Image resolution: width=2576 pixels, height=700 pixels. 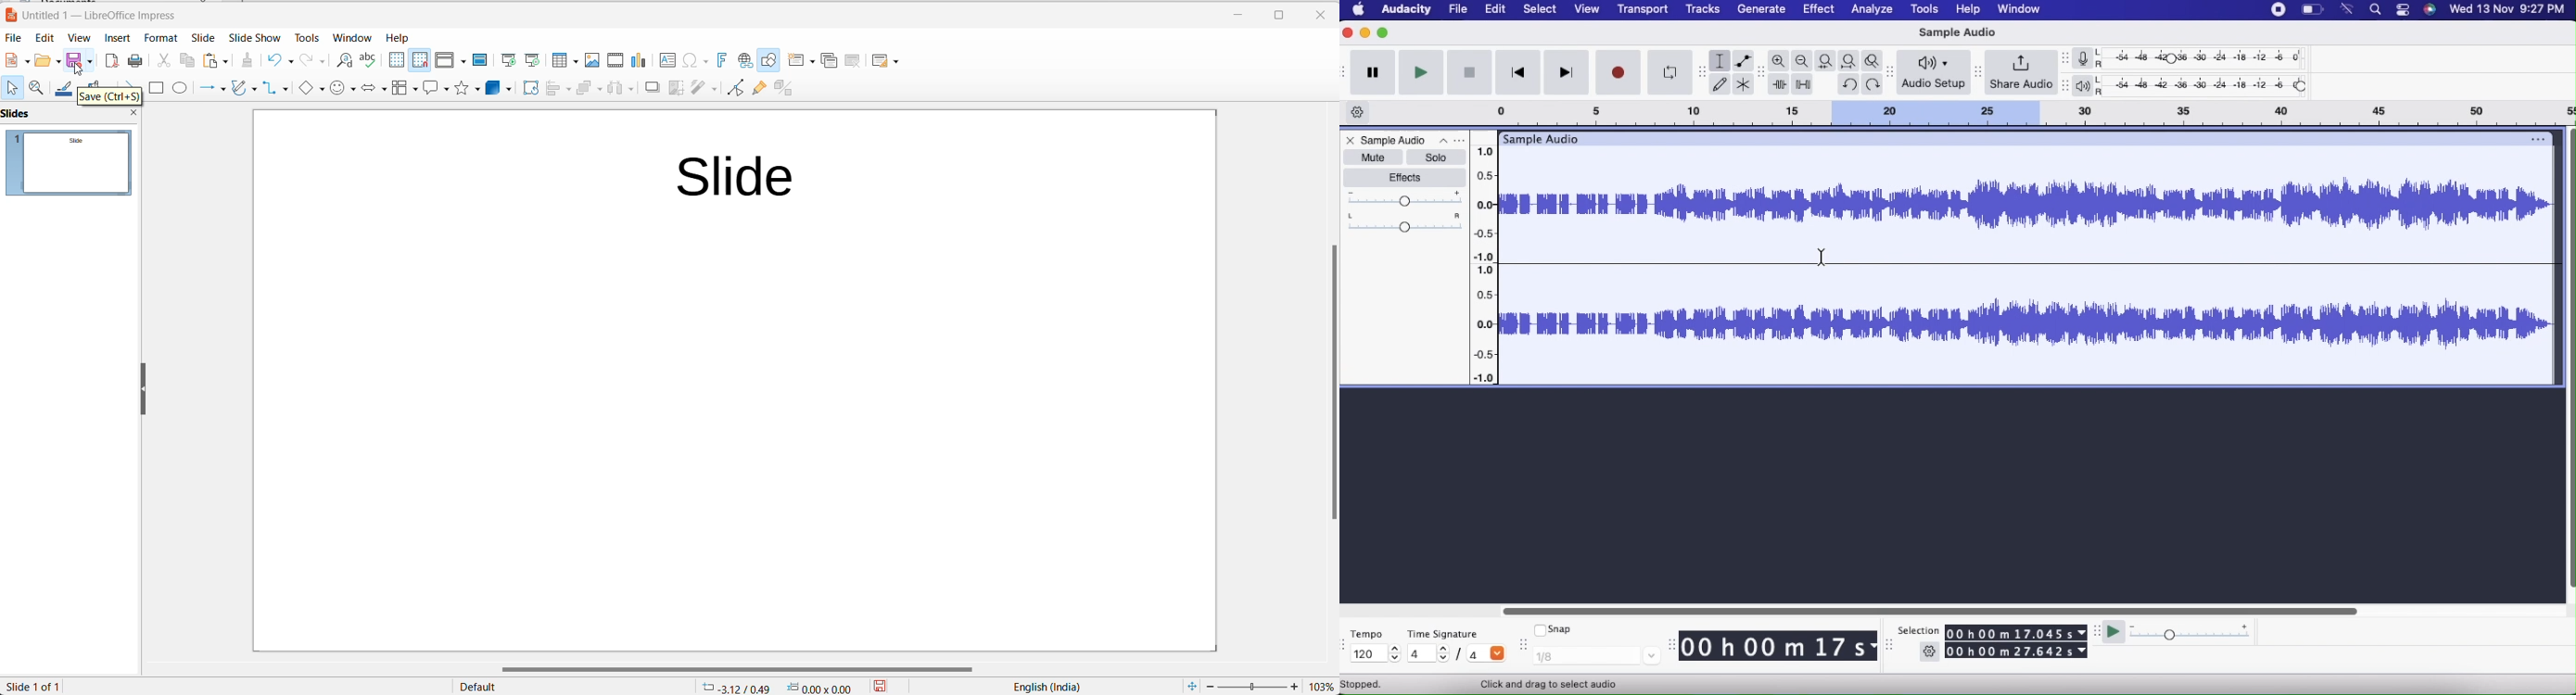 I want to click on Enable Looping, so click(x=1669, y=73).